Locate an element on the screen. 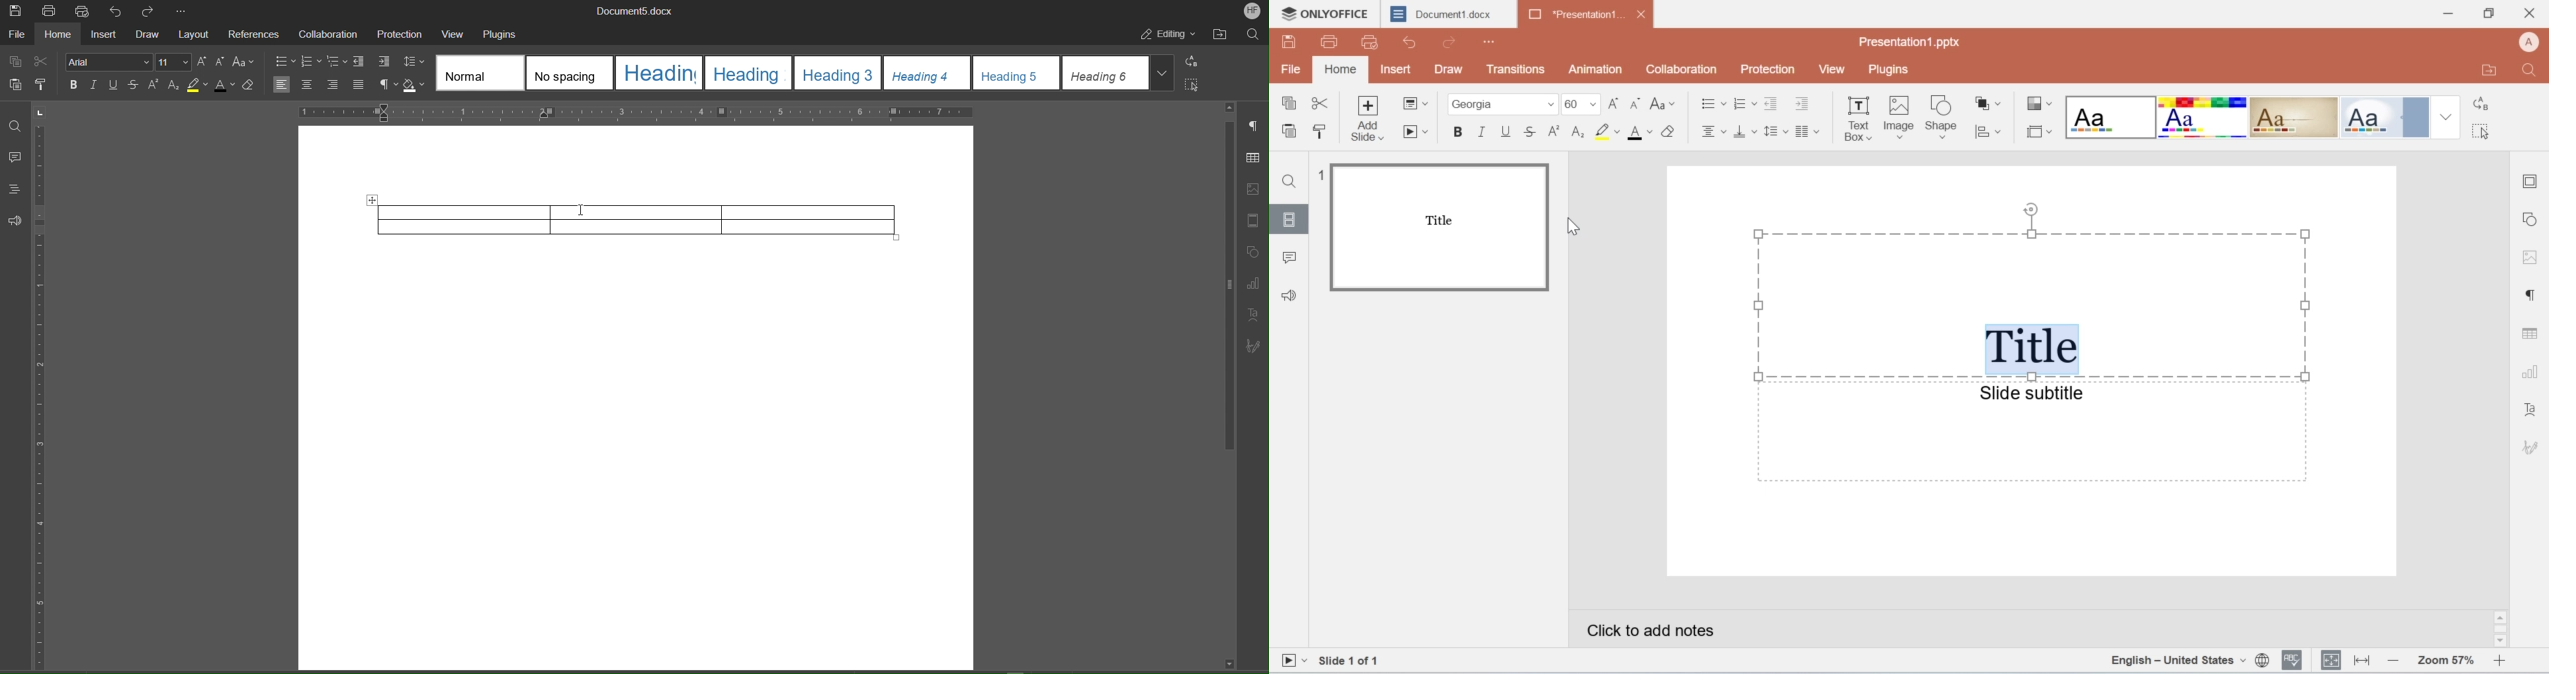 The image size is (2576, 700). Plugins is located at coordinates (503, 34).